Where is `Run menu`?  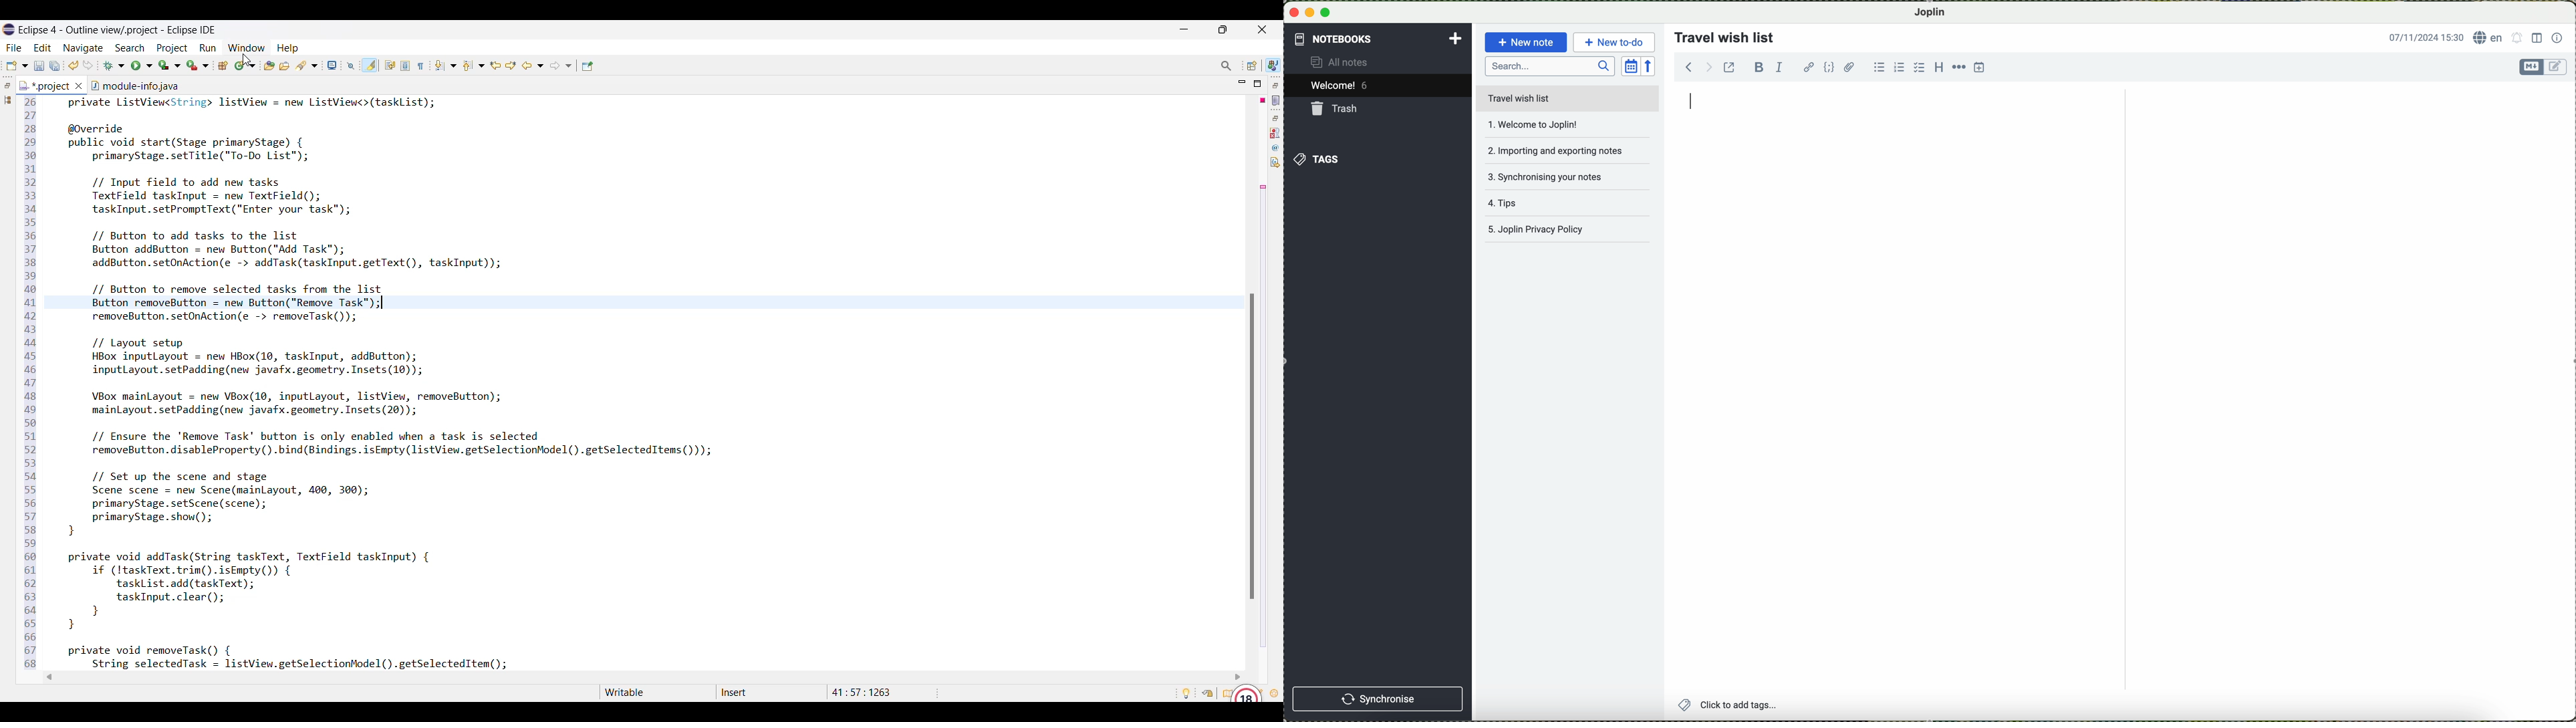 Run menu is located at coordinates (208, 48).